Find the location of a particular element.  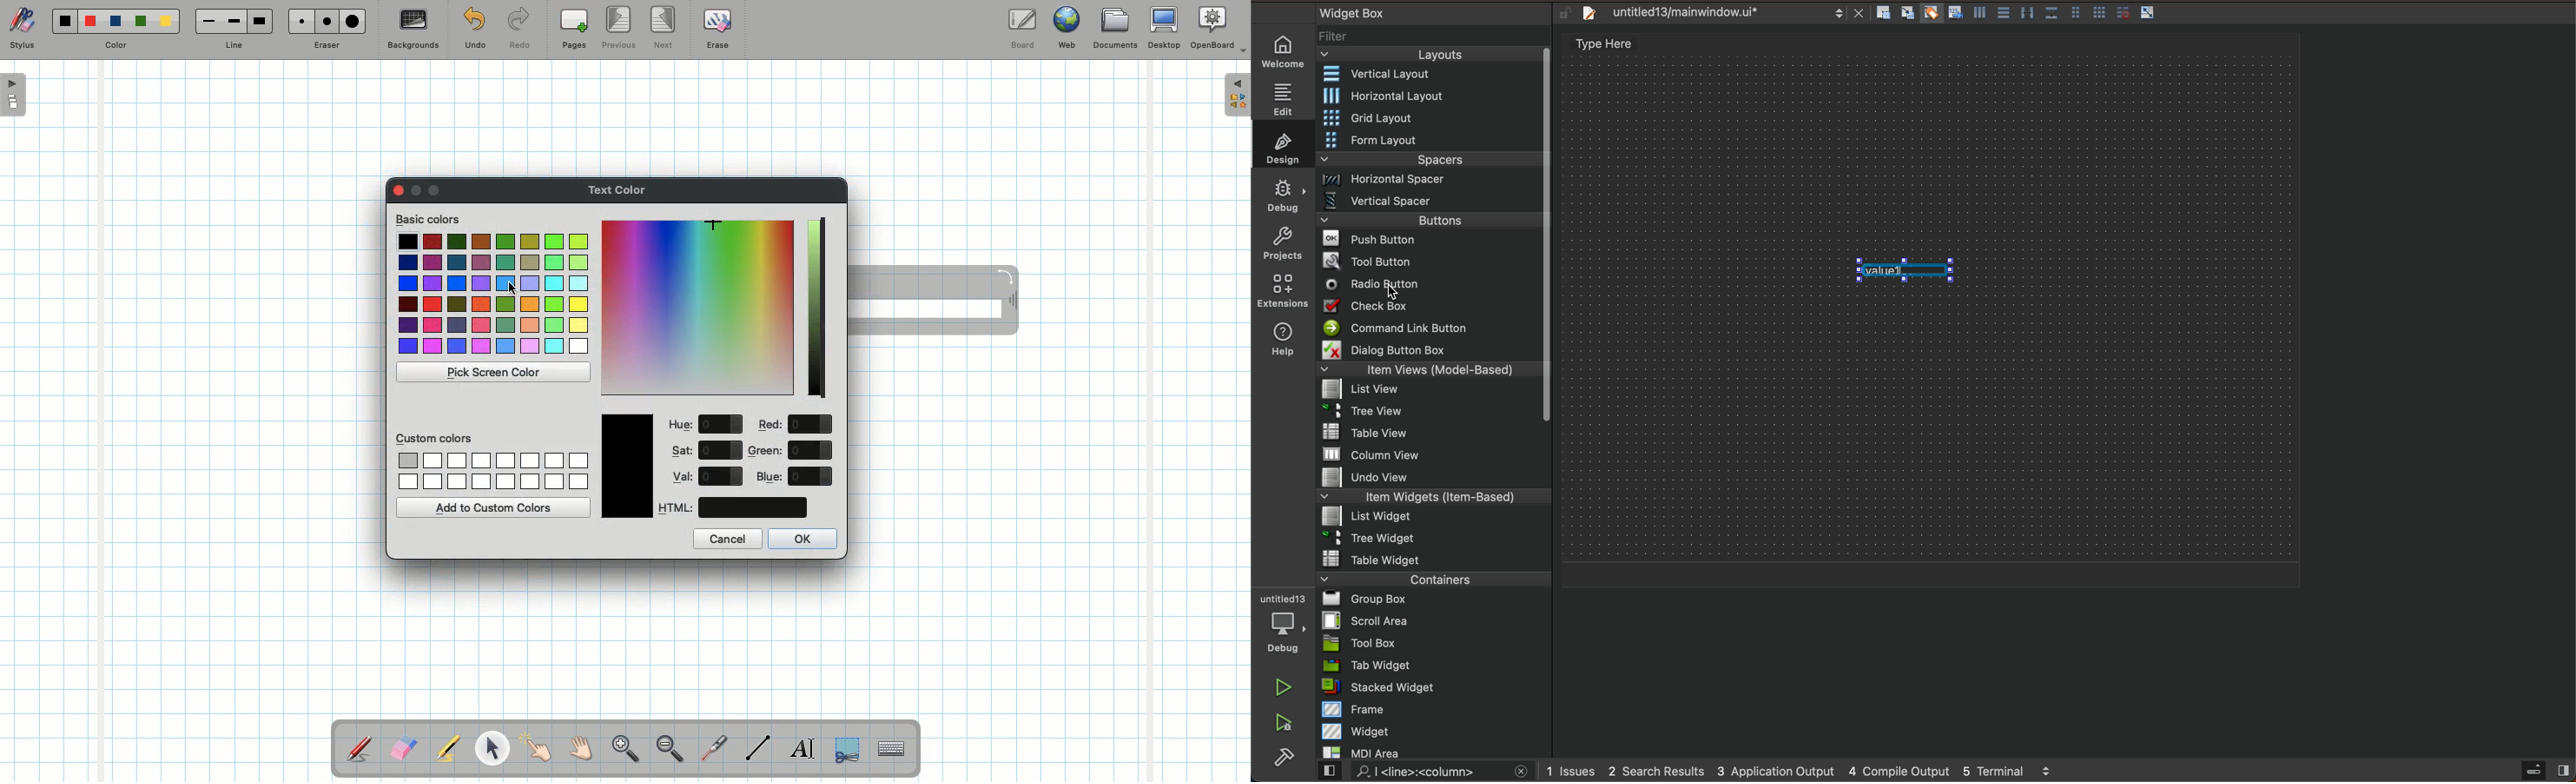

Previous is located at coordinates (620, 29).